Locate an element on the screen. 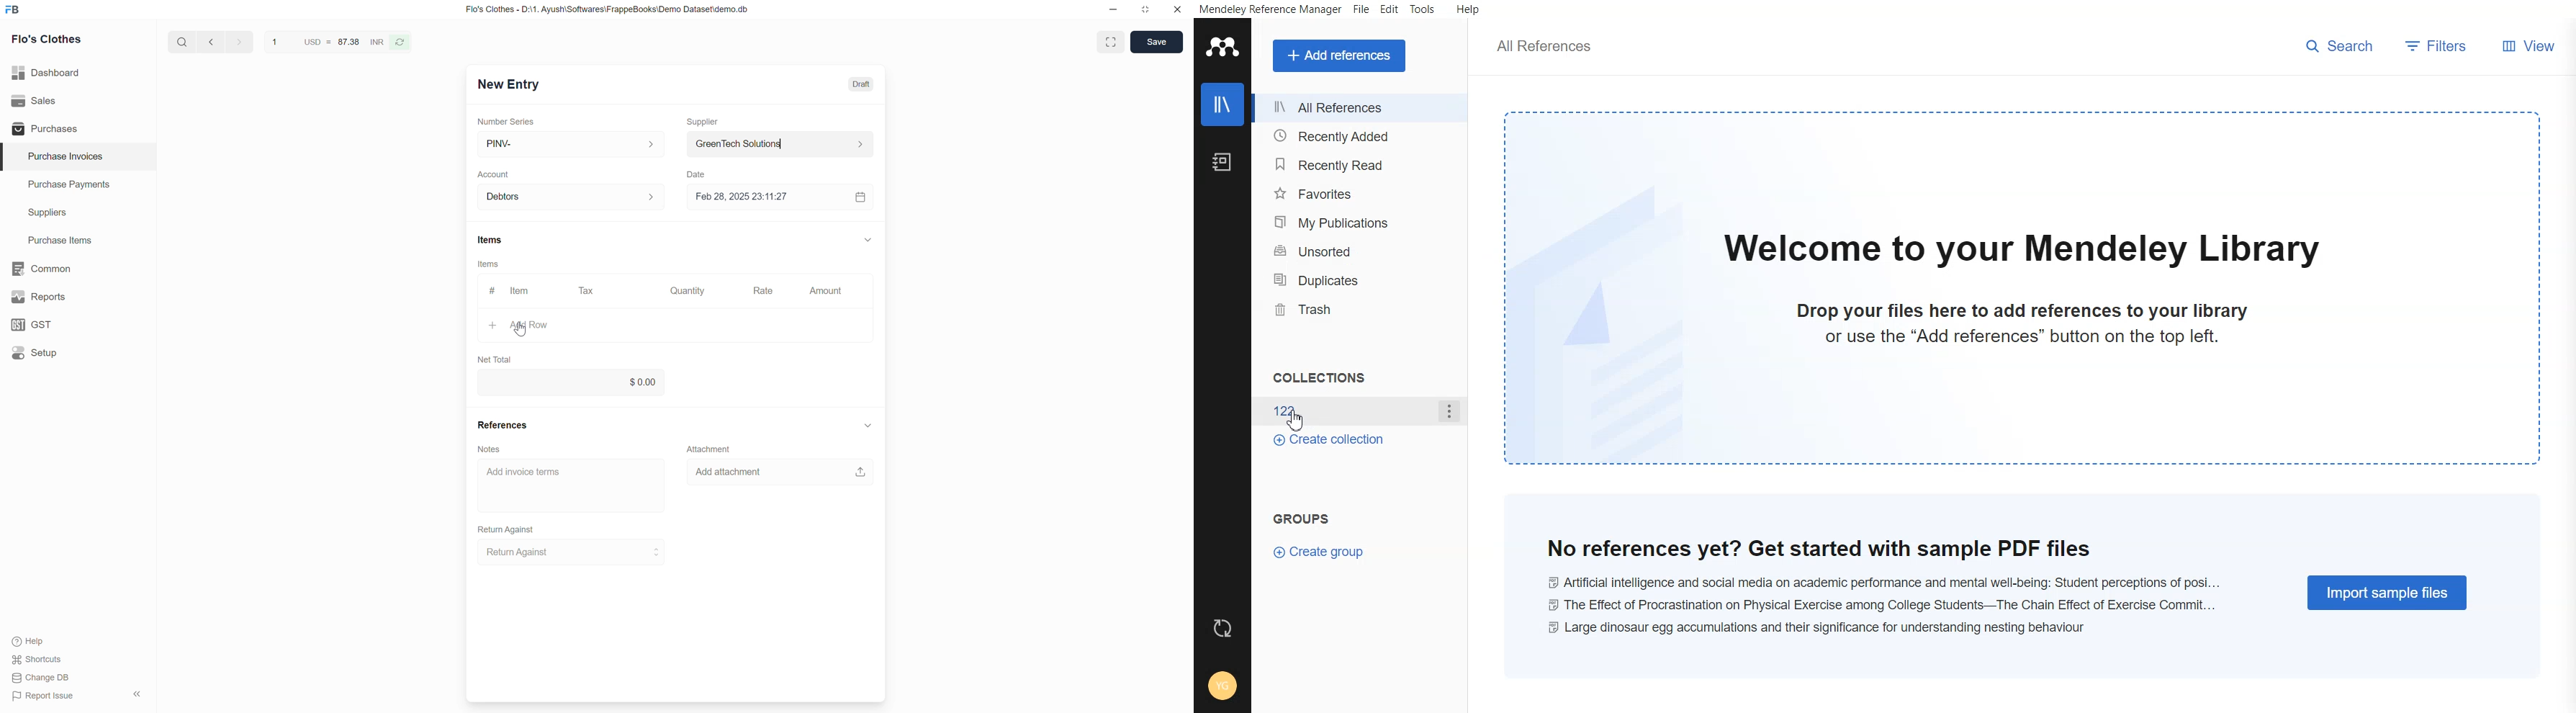  Change DB is located at coordinates (42, 678).